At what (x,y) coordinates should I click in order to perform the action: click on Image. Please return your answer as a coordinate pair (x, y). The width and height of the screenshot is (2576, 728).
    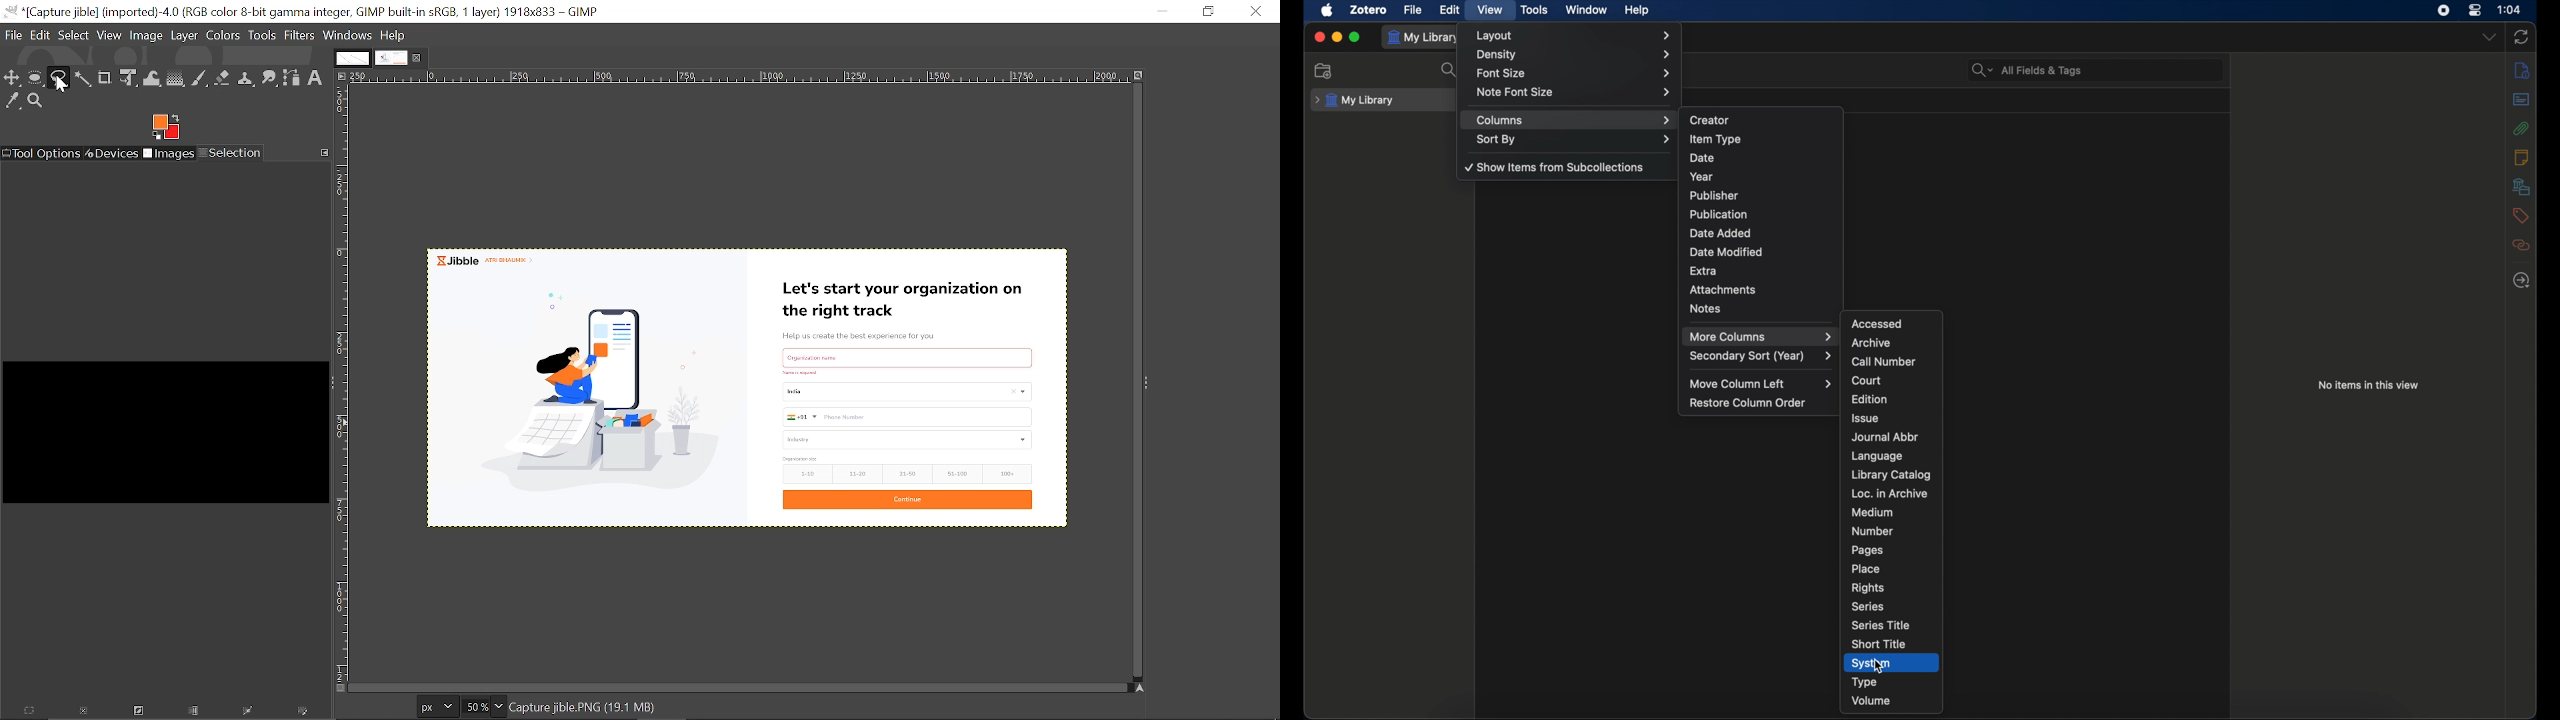
    Looking at the image, I should click on (147, 34).